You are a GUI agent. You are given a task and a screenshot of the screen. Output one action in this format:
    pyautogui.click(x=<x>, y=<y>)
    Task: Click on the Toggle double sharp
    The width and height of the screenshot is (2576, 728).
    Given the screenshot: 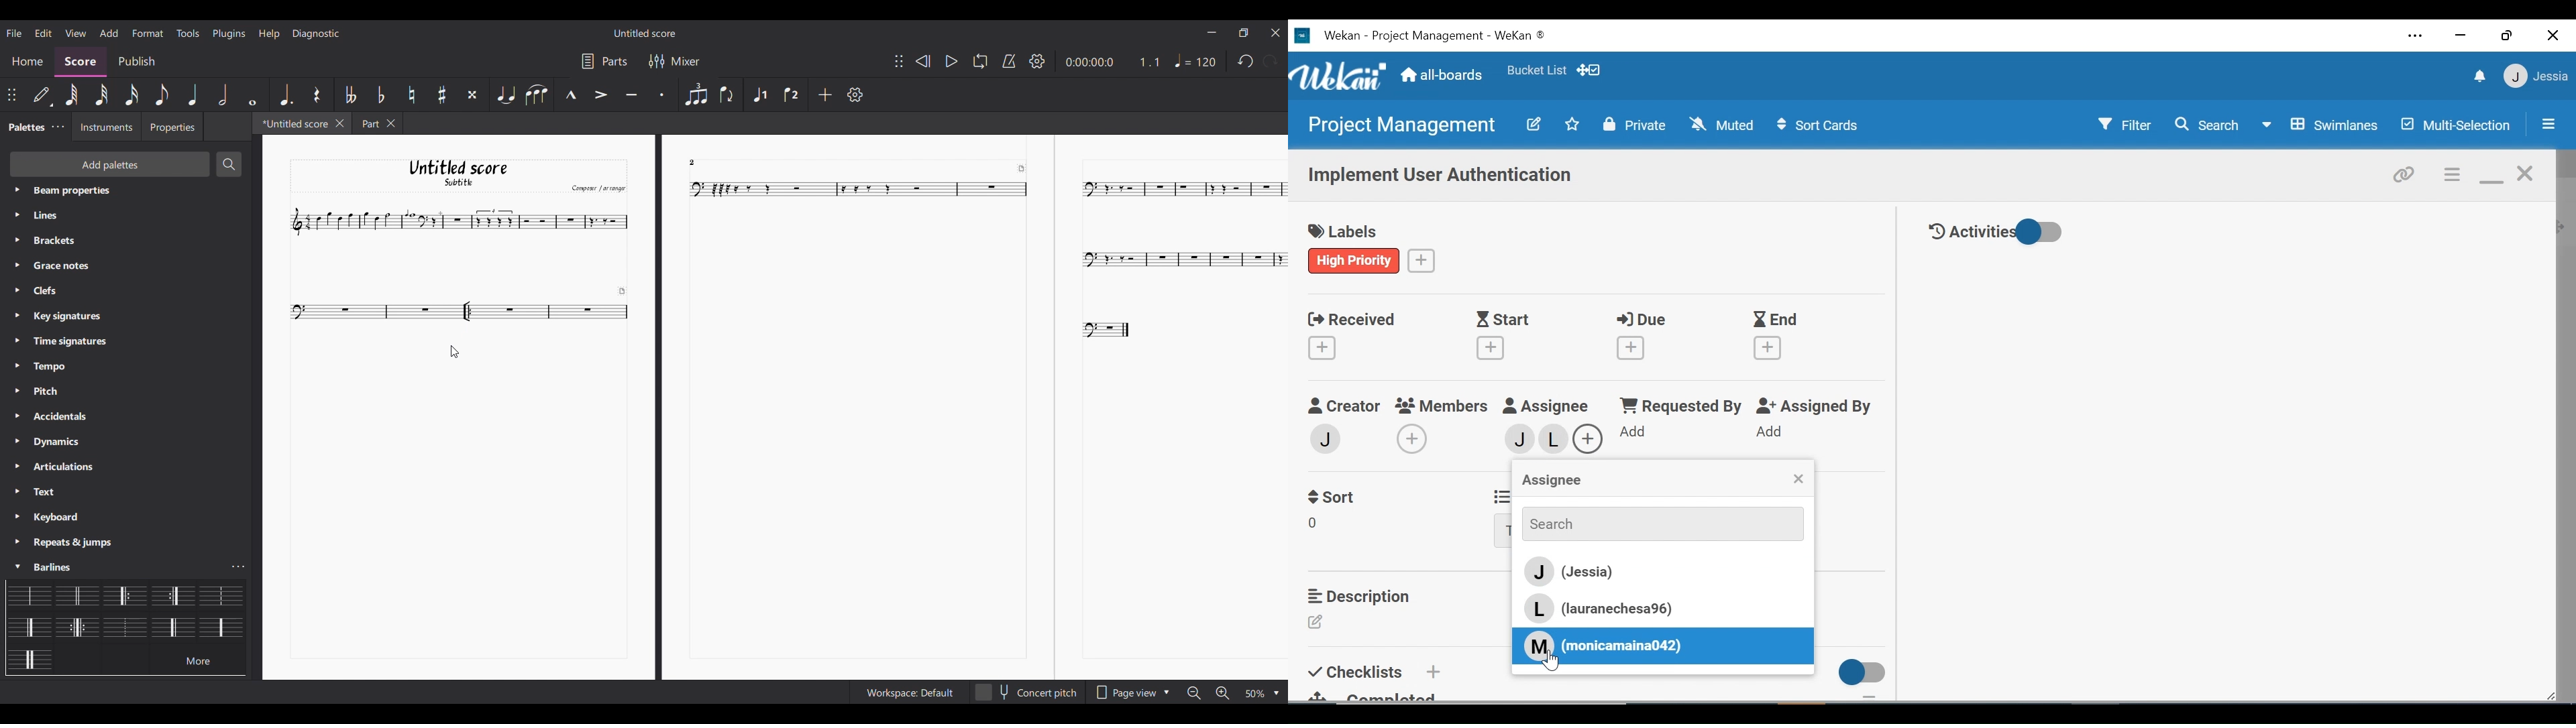 What is the action you would take?
    pyautogui.click(x=474, y=95)
    